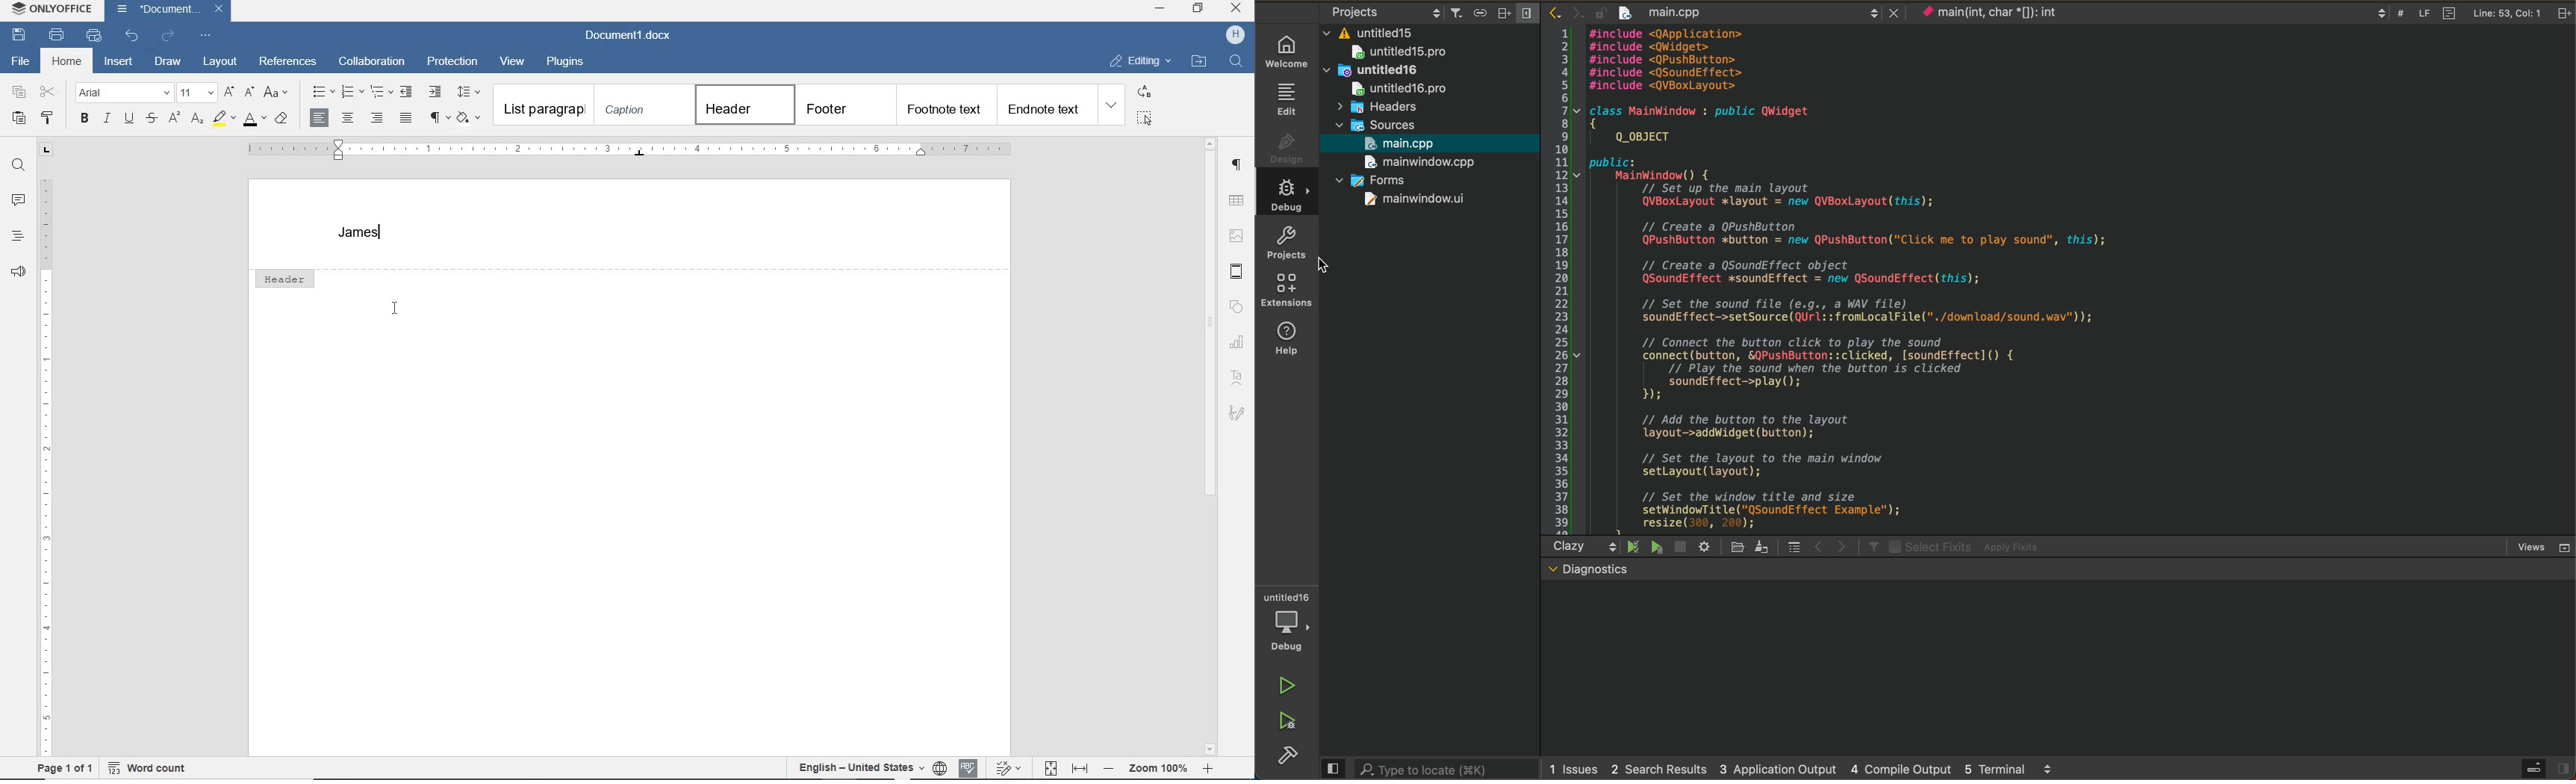  Describe the element at coordinates (119, 60) in the screenshot. I see `insert` at that location.